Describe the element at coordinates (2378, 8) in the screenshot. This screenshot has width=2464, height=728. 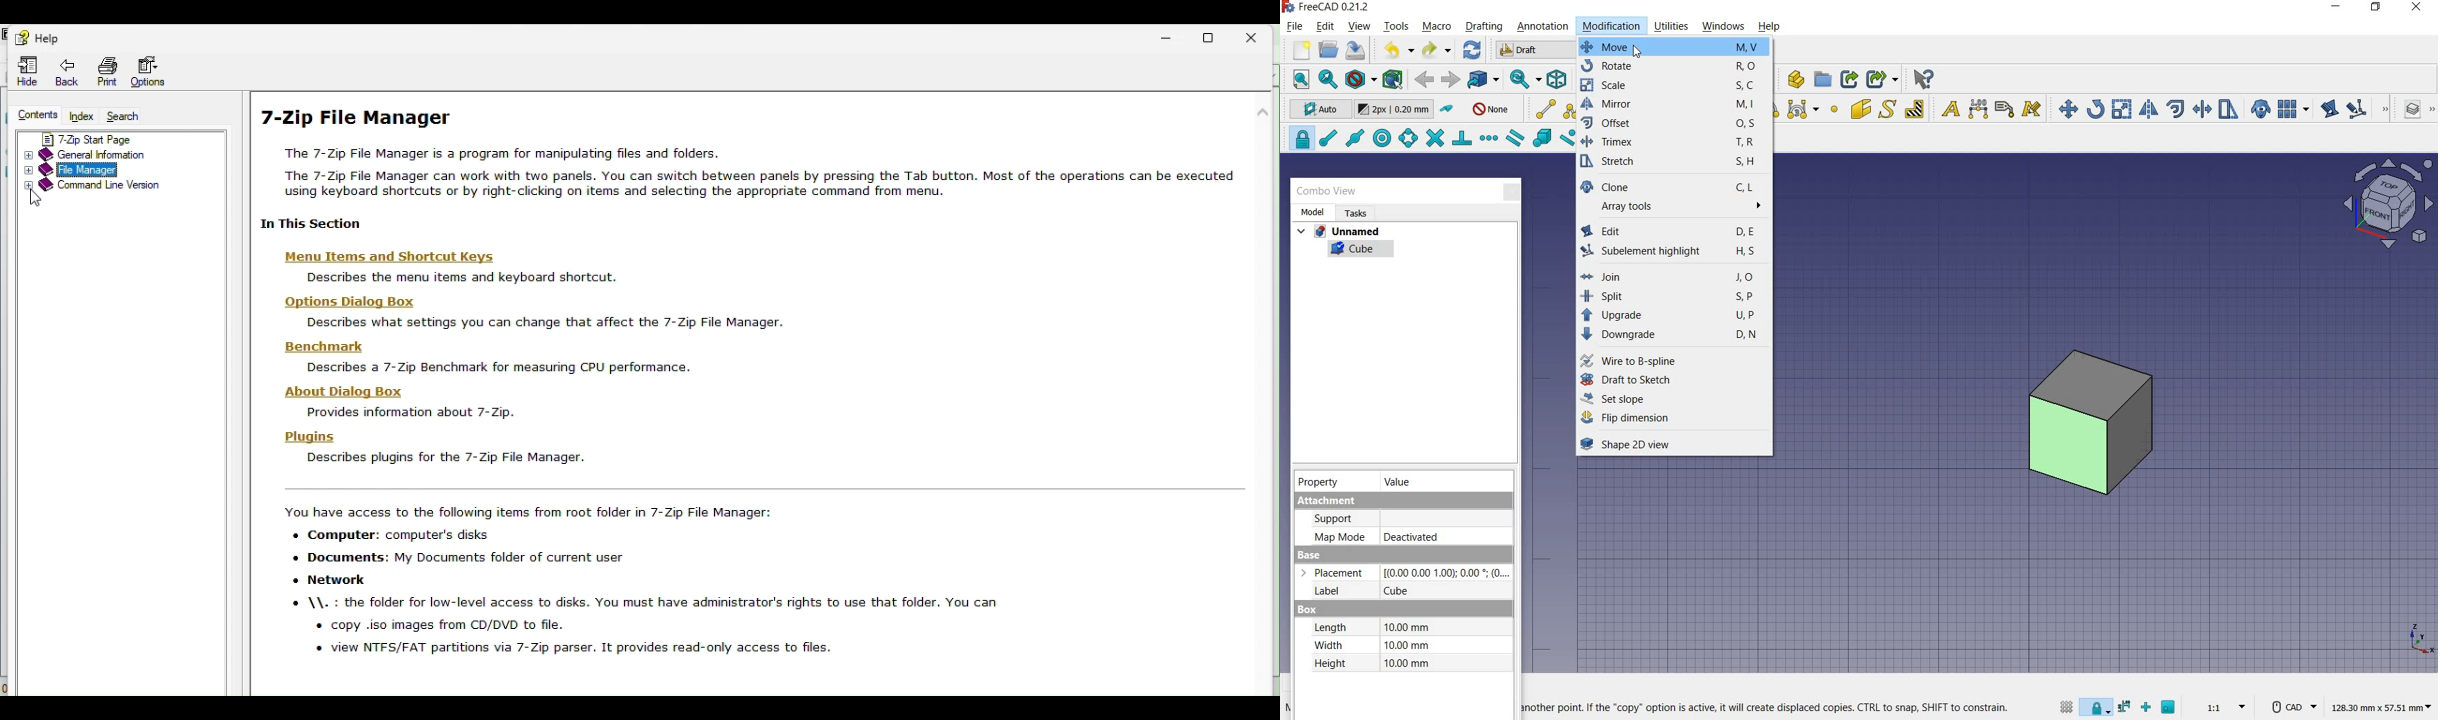
I see `restore down` at that location.